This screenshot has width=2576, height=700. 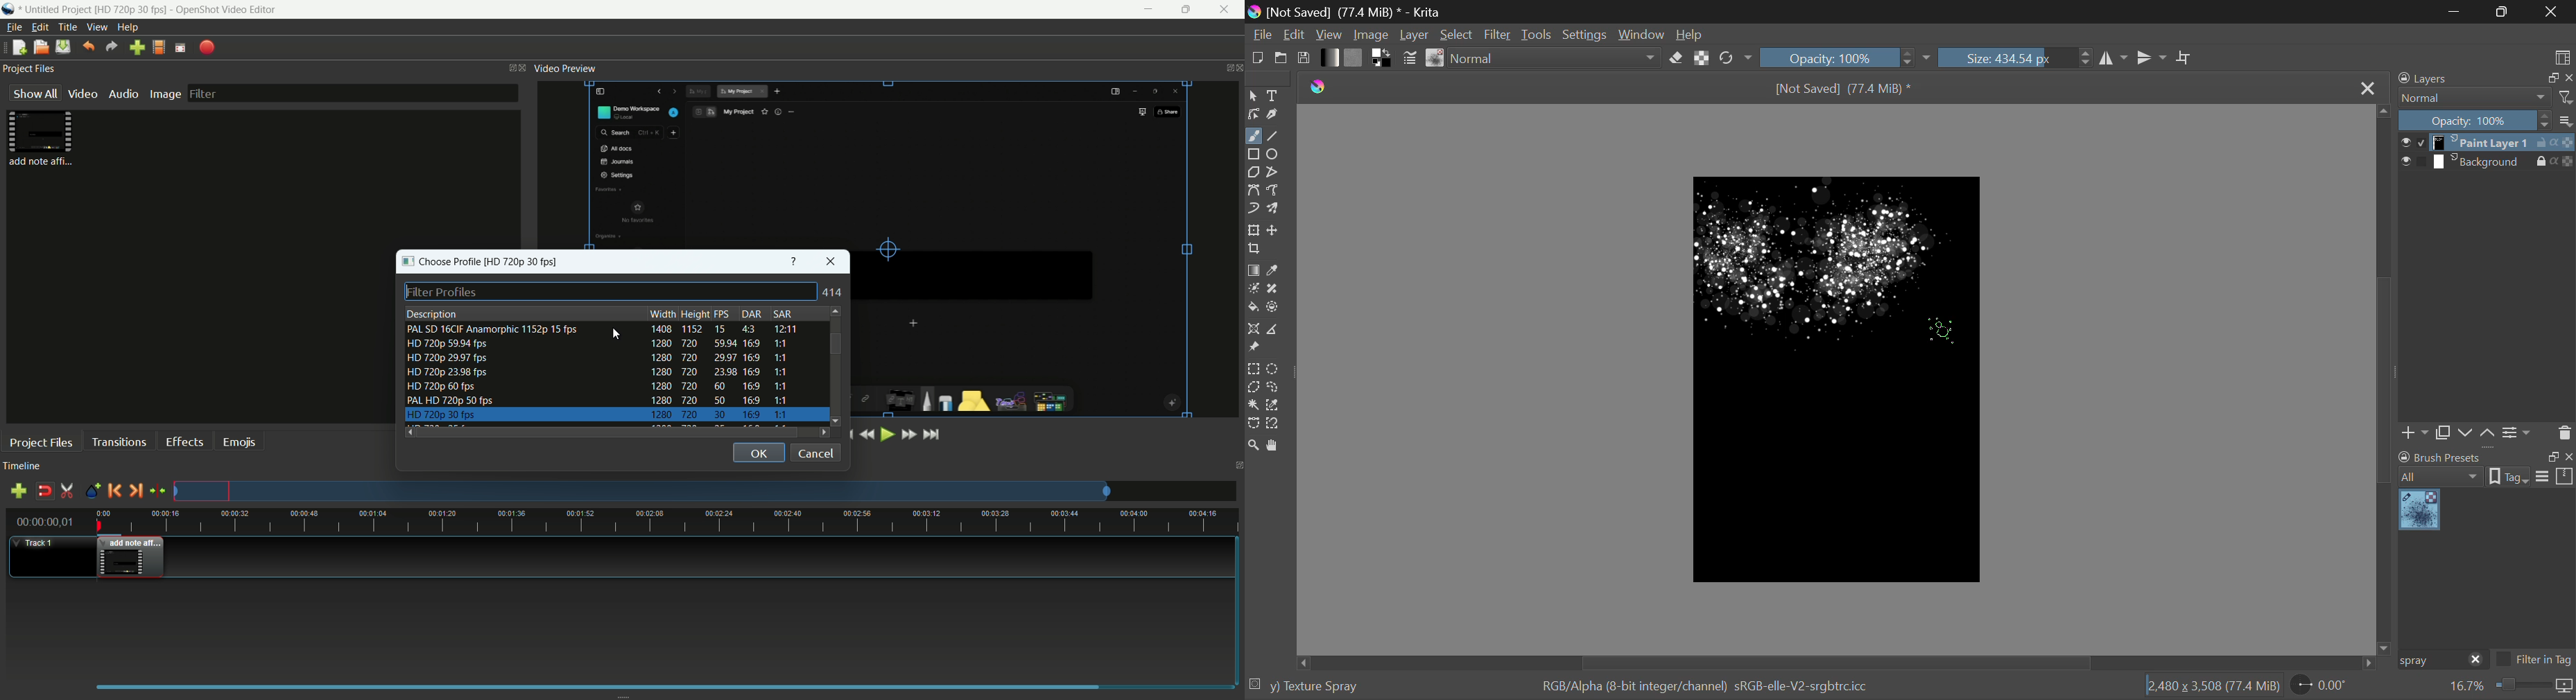 I want to click on Select, so click(x=1253, y=96).